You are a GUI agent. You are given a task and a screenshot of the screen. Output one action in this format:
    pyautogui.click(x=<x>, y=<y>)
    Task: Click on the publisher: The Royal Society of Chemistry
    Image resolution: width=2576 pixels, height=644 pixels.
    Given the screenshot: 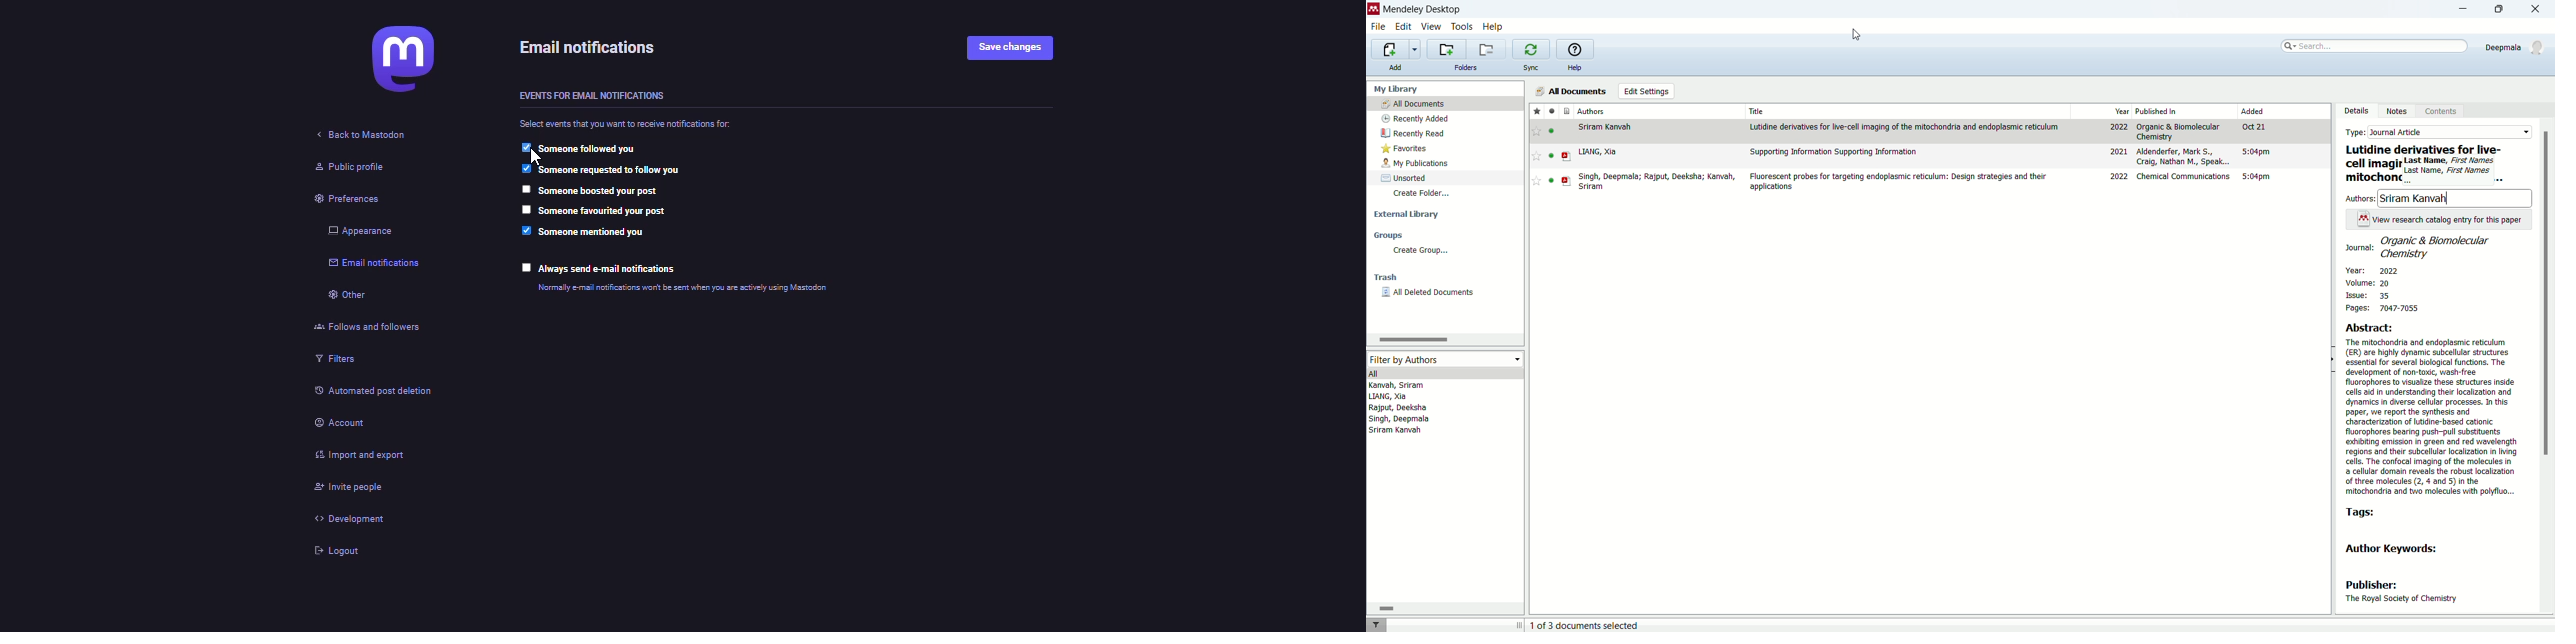 What is the action you would take?
    pyautogui.click(x=2402, y=593)
    